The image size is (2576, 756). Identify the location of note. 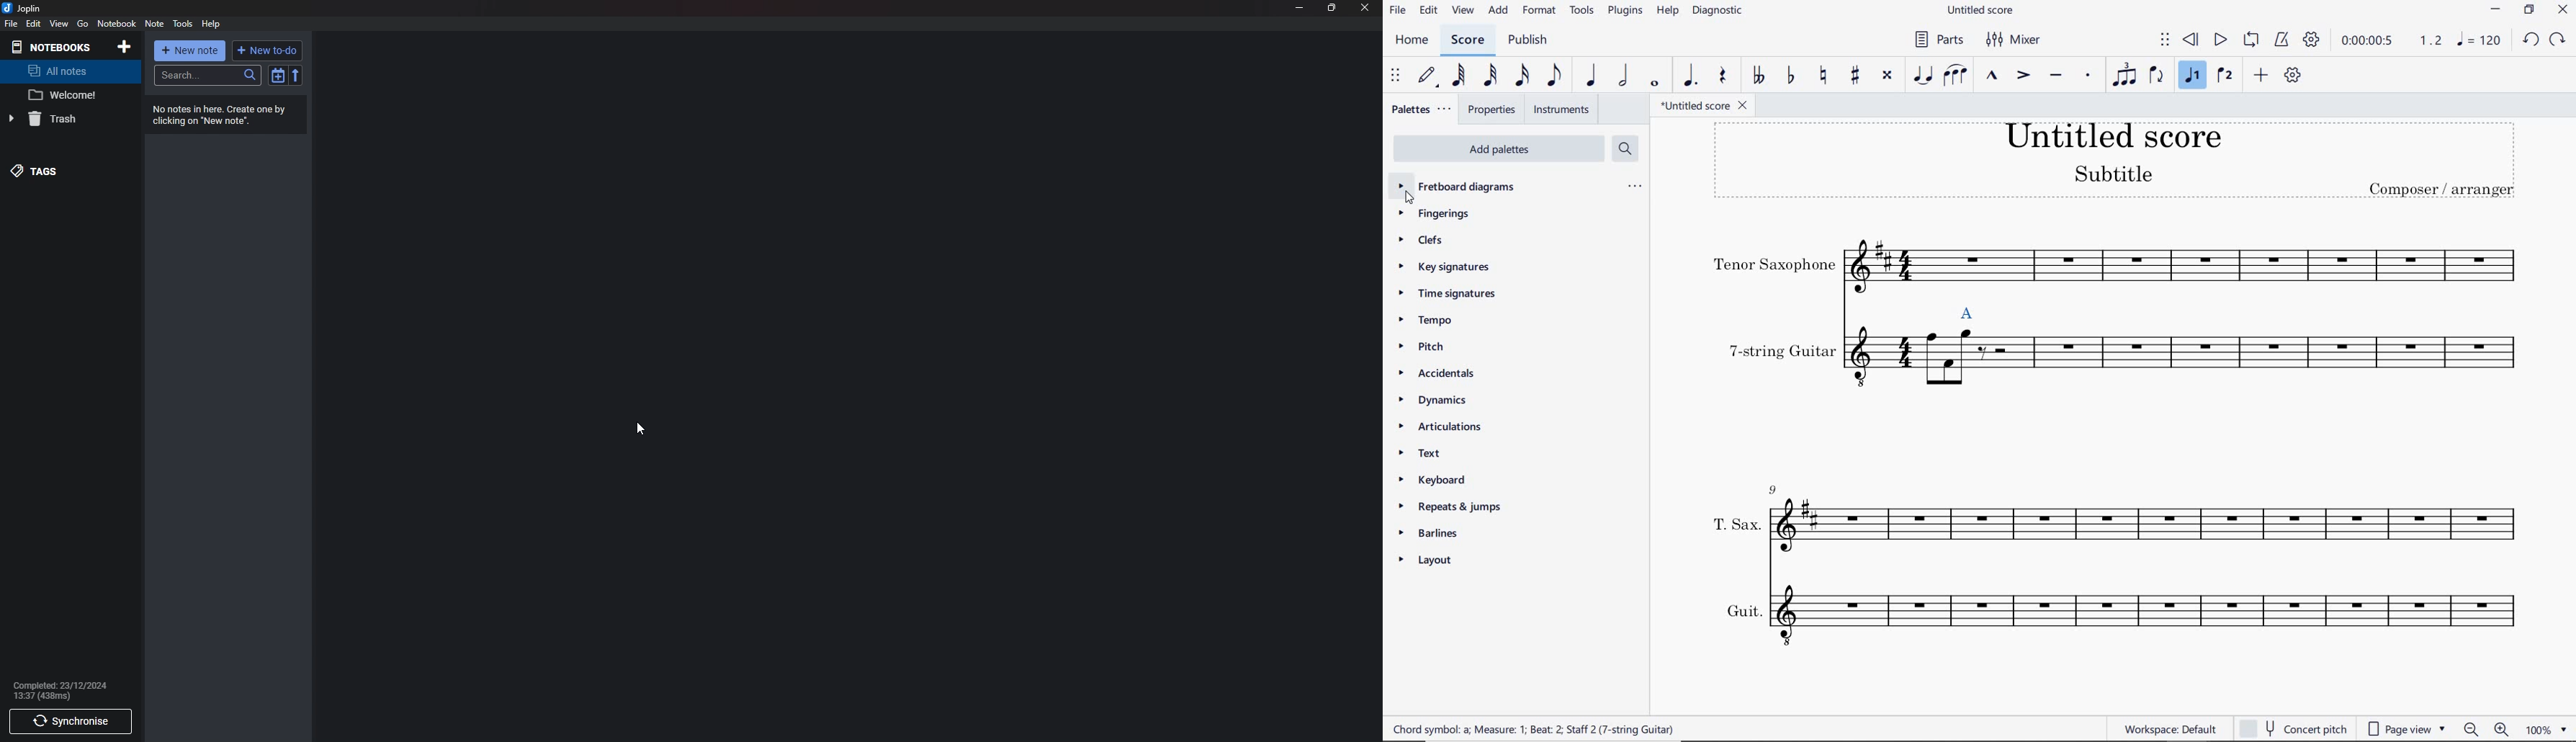
(154, 24).